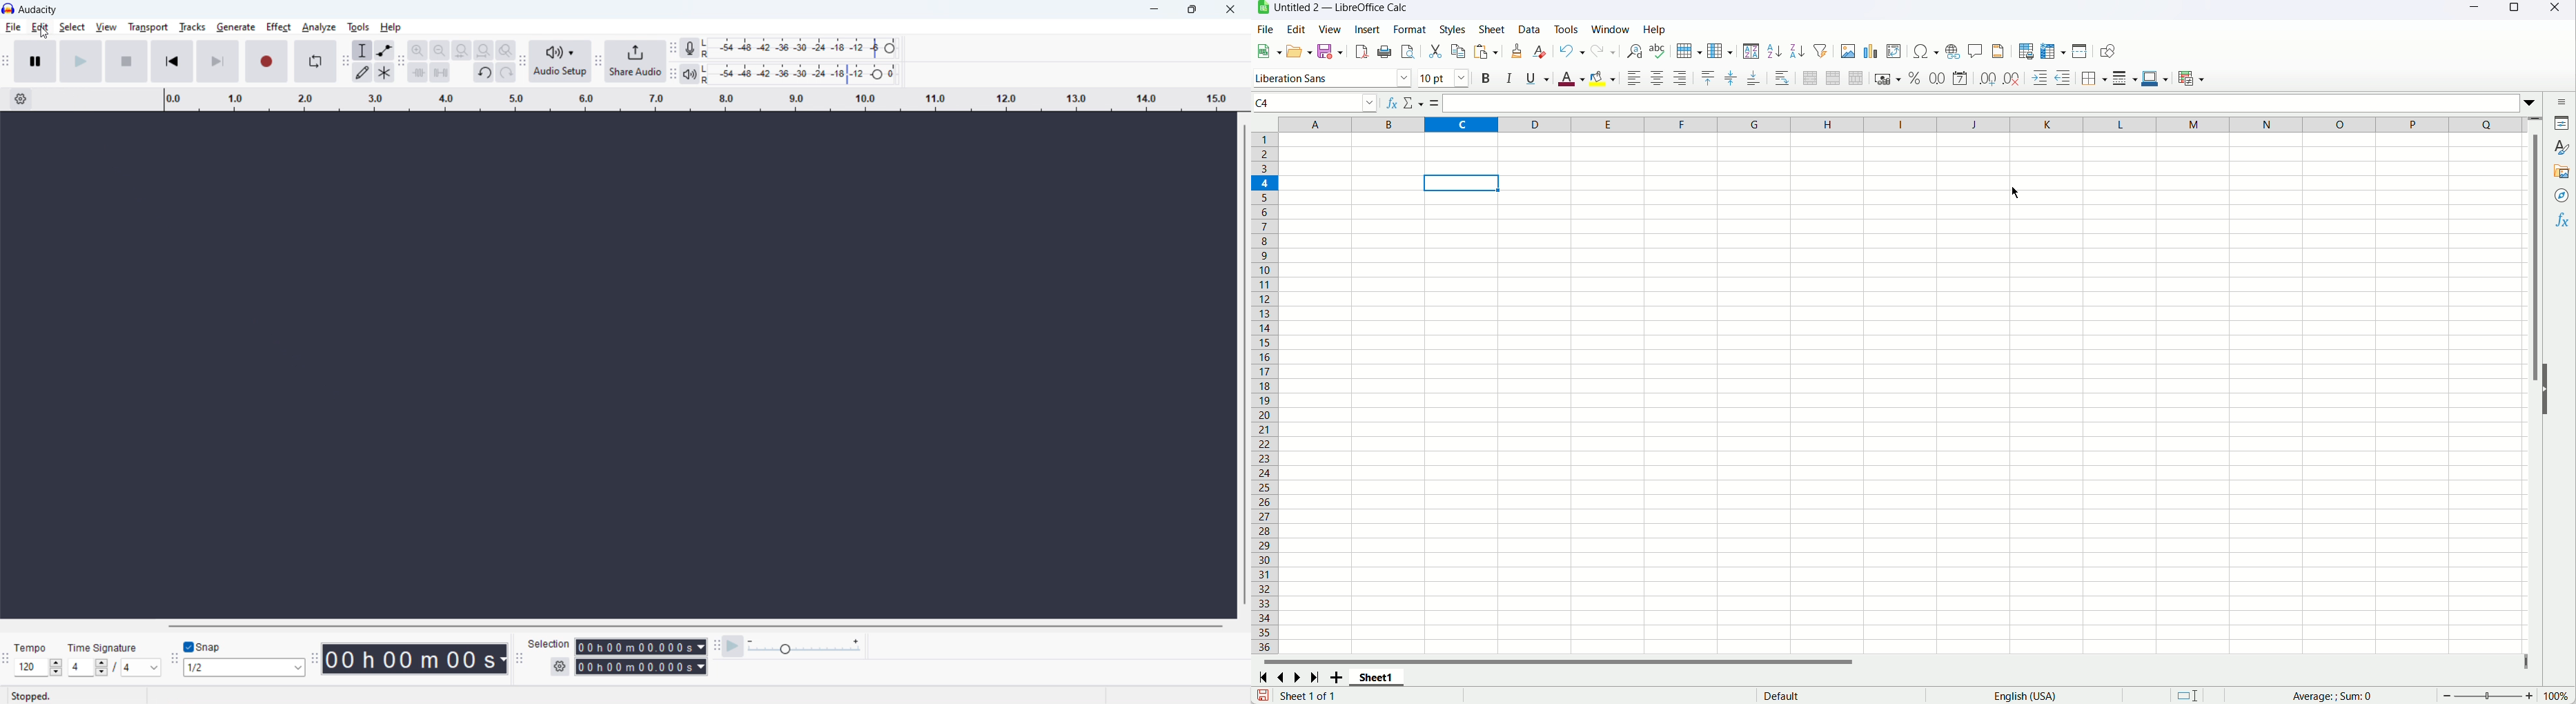  I want to click on logo, so click(8, 8).